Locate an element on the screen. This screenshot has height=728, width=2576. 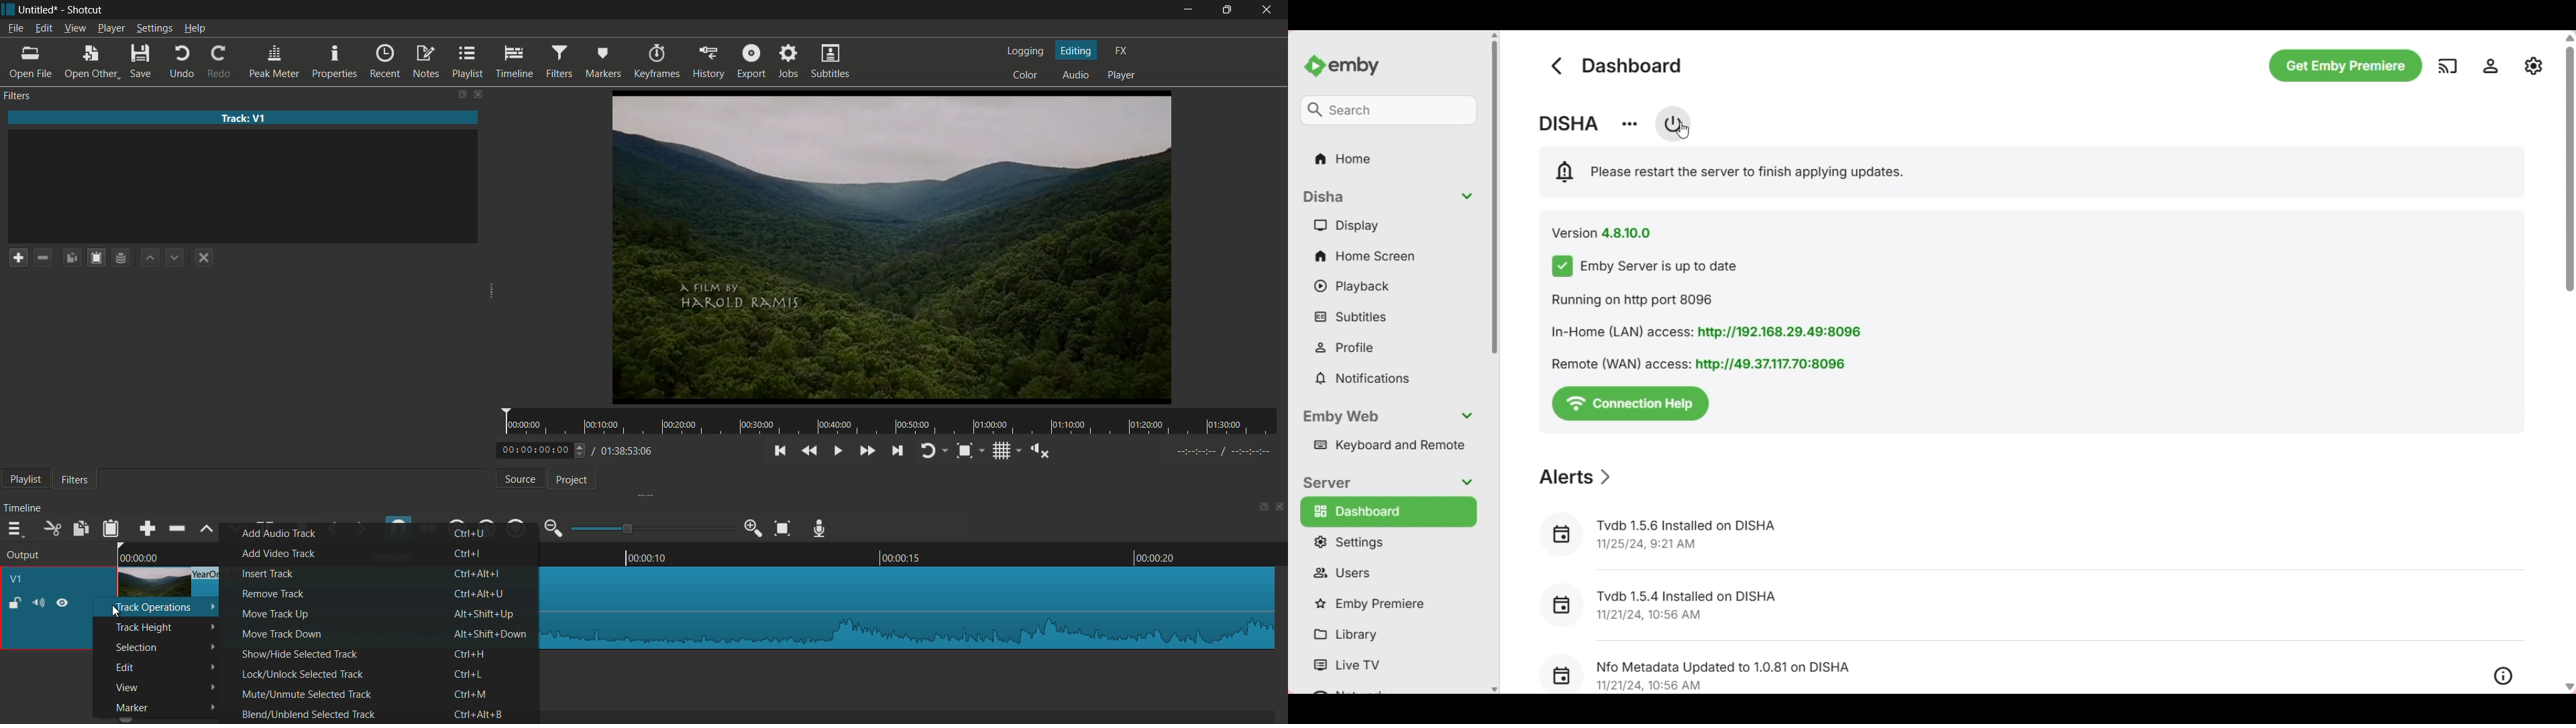
edit menu is located at coordinates (43, 28).